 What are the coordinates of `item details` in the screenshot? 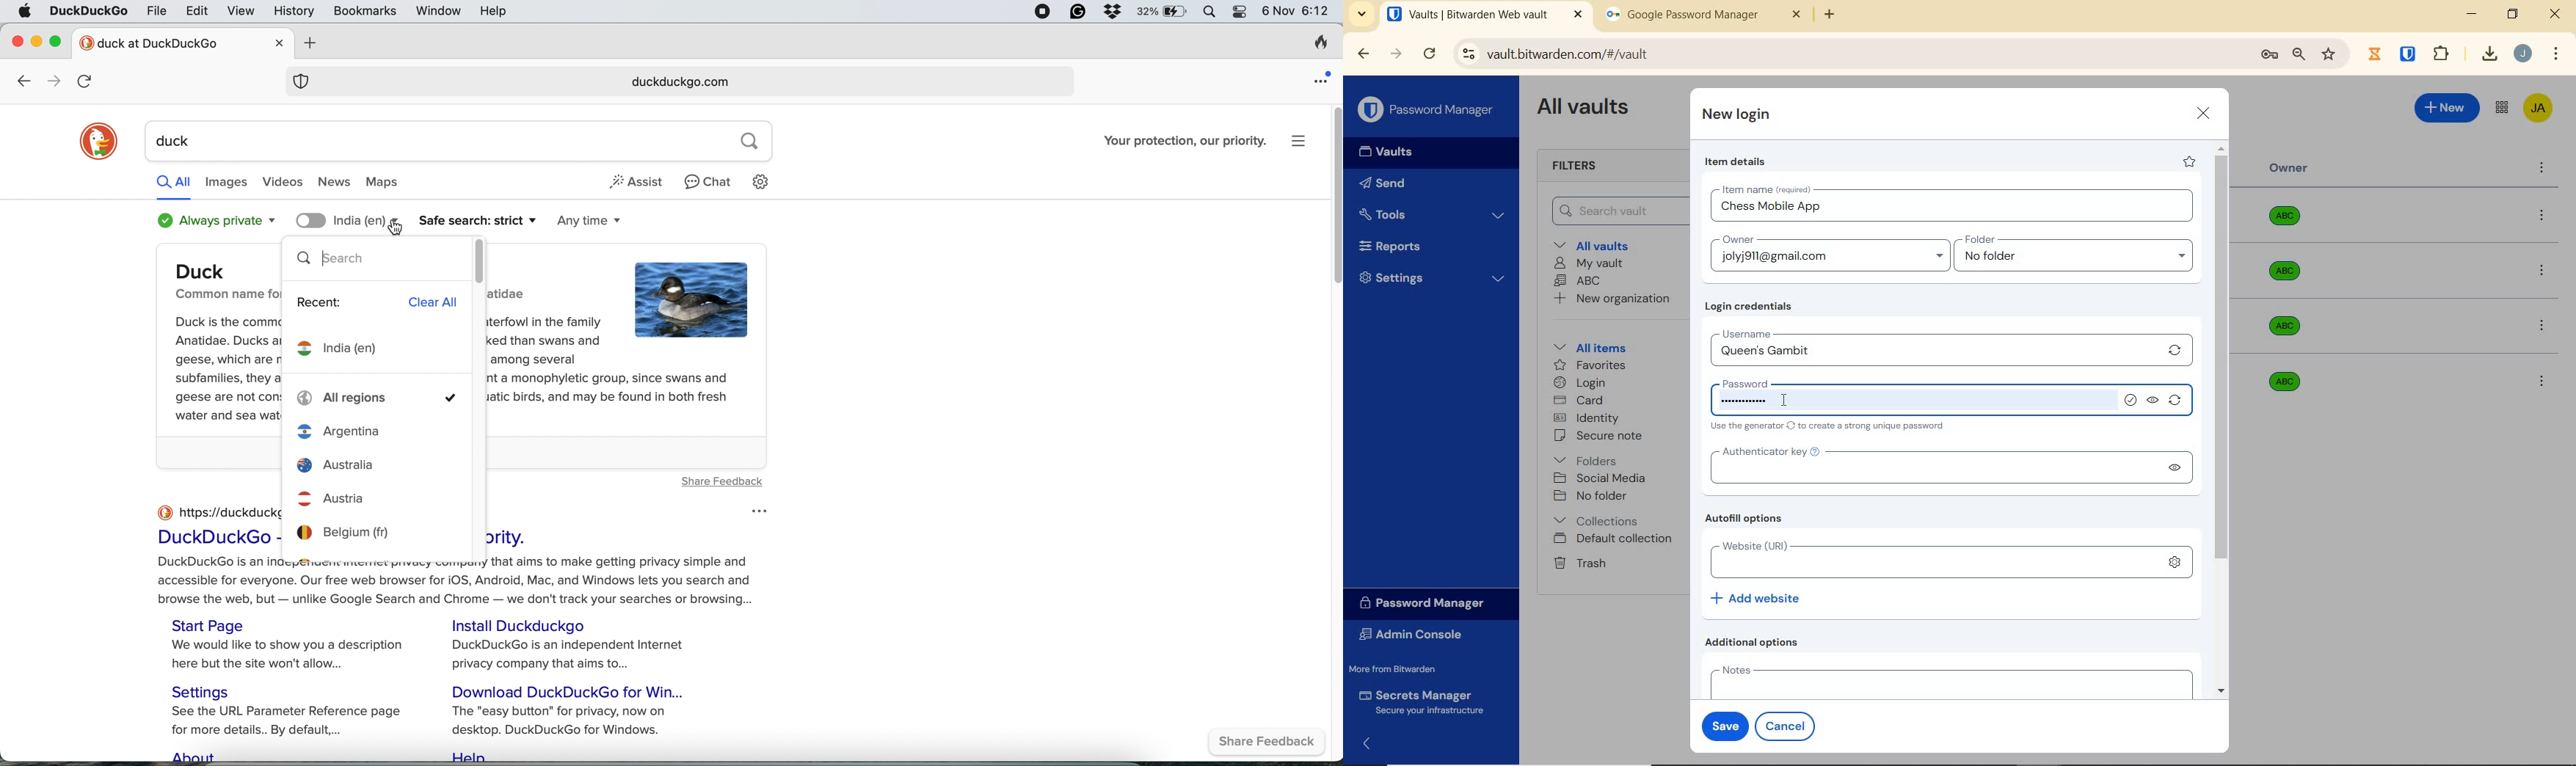 It's located at (1736, 162).